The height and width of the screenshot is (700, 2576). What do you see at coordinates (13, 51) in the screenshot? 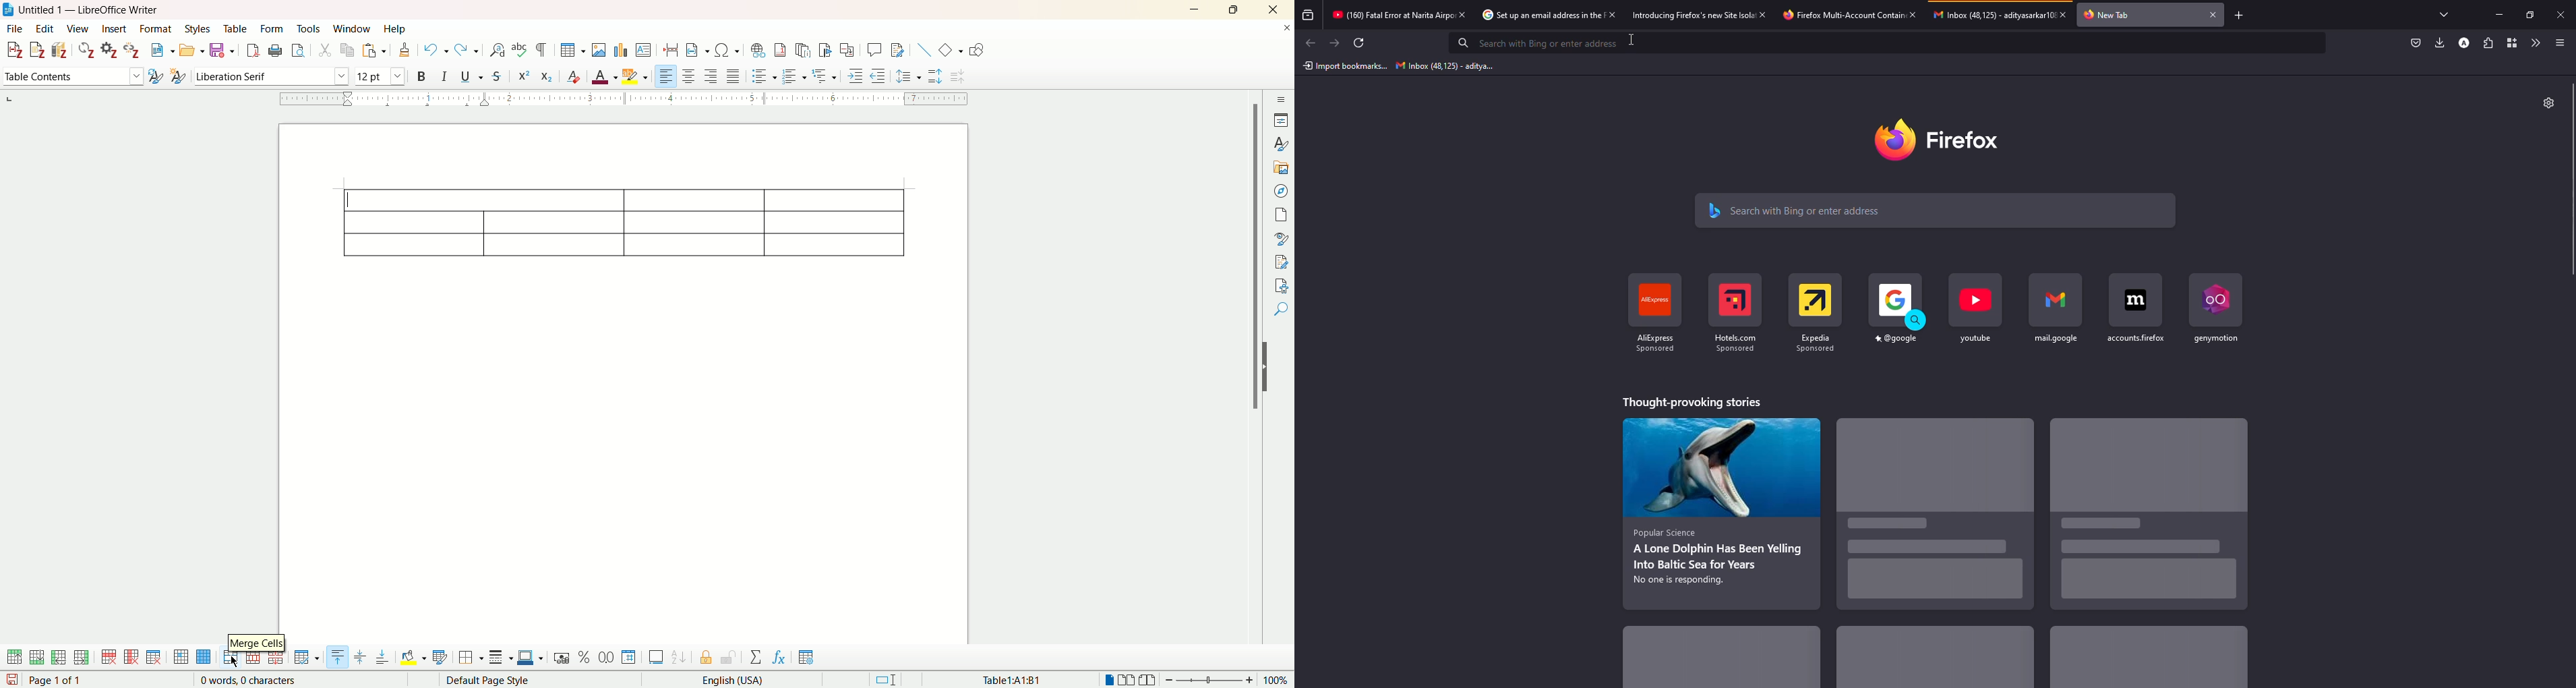
I see `add citation` at bounding box center [13, 51].